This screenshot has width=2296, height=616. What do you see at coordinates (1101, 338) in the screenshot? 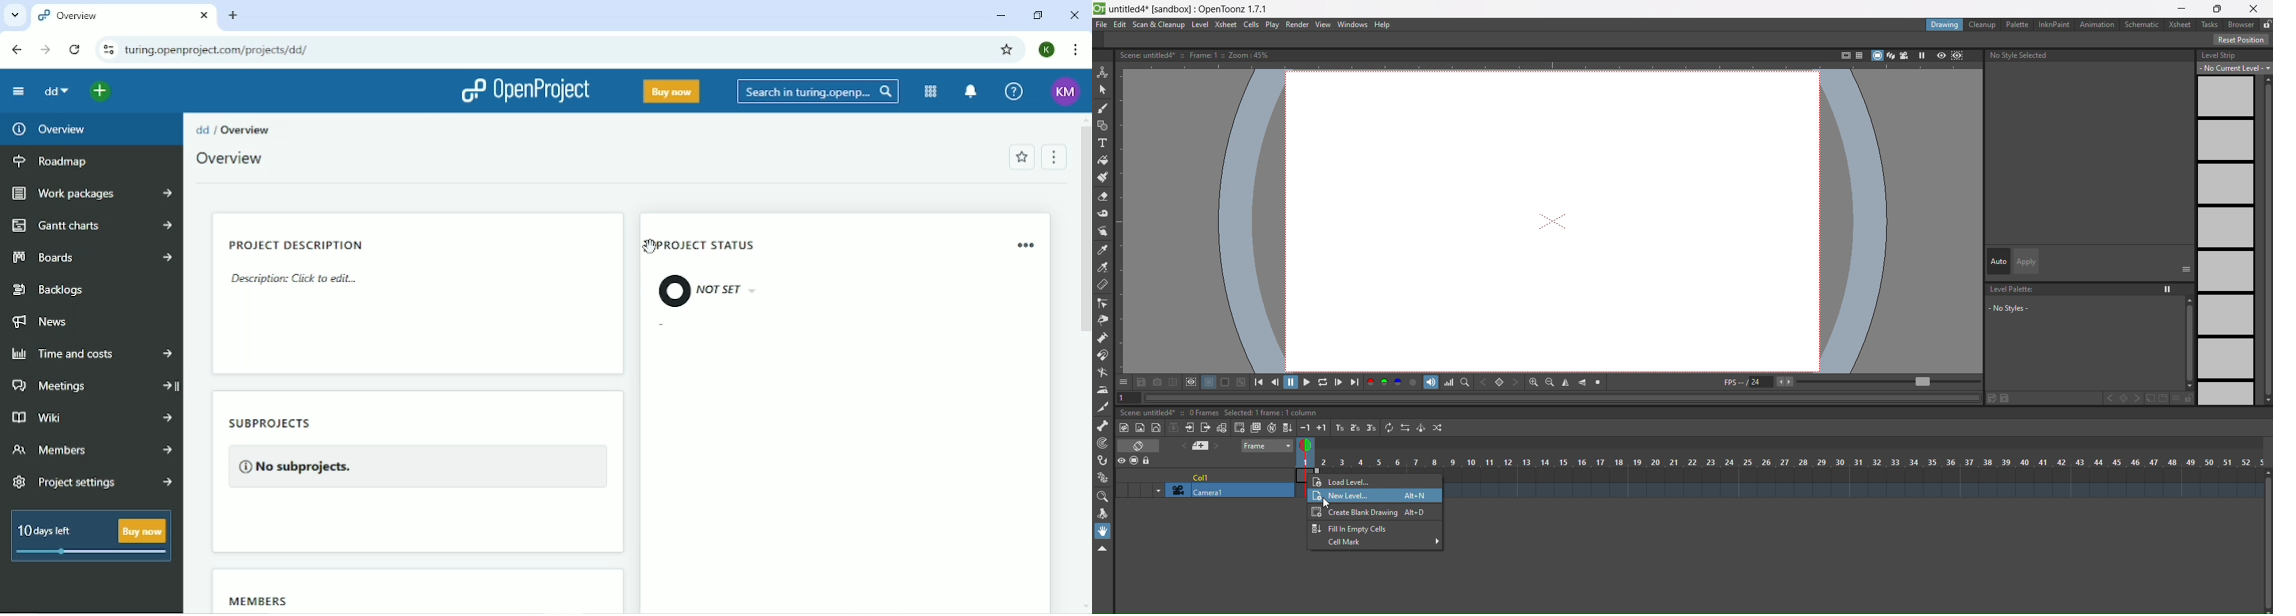
I see `pump tool` at bounding box center [1101, 338].